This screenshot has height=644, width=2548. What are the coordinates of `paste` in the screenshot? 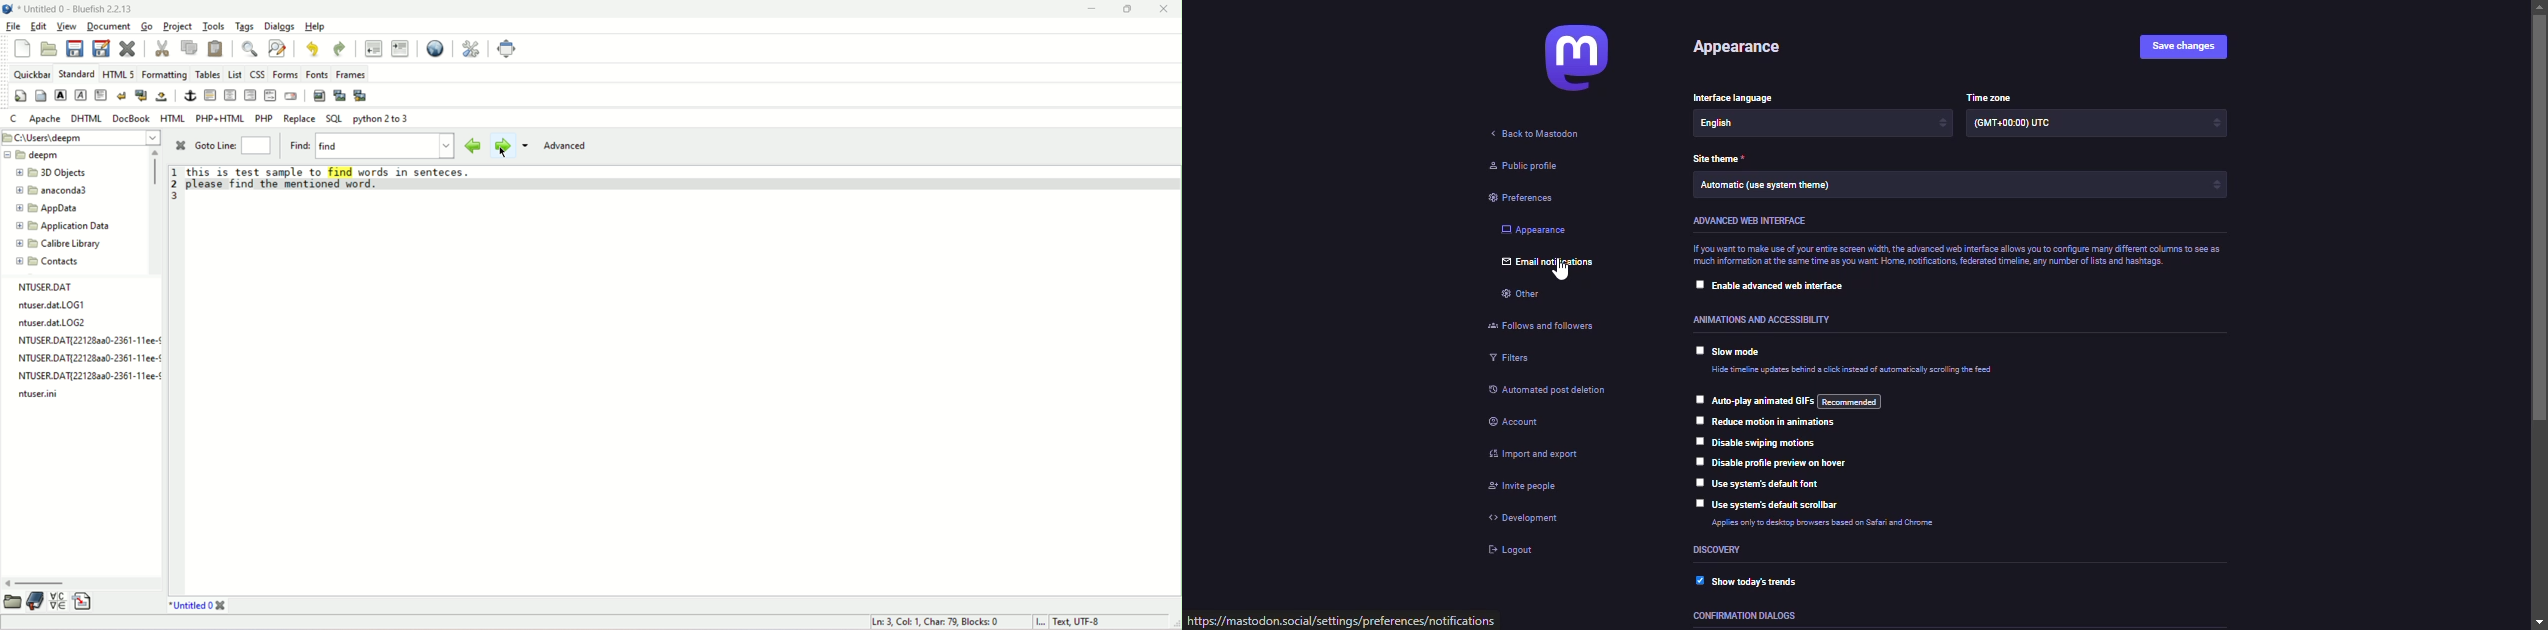 It's located at (216, 49).